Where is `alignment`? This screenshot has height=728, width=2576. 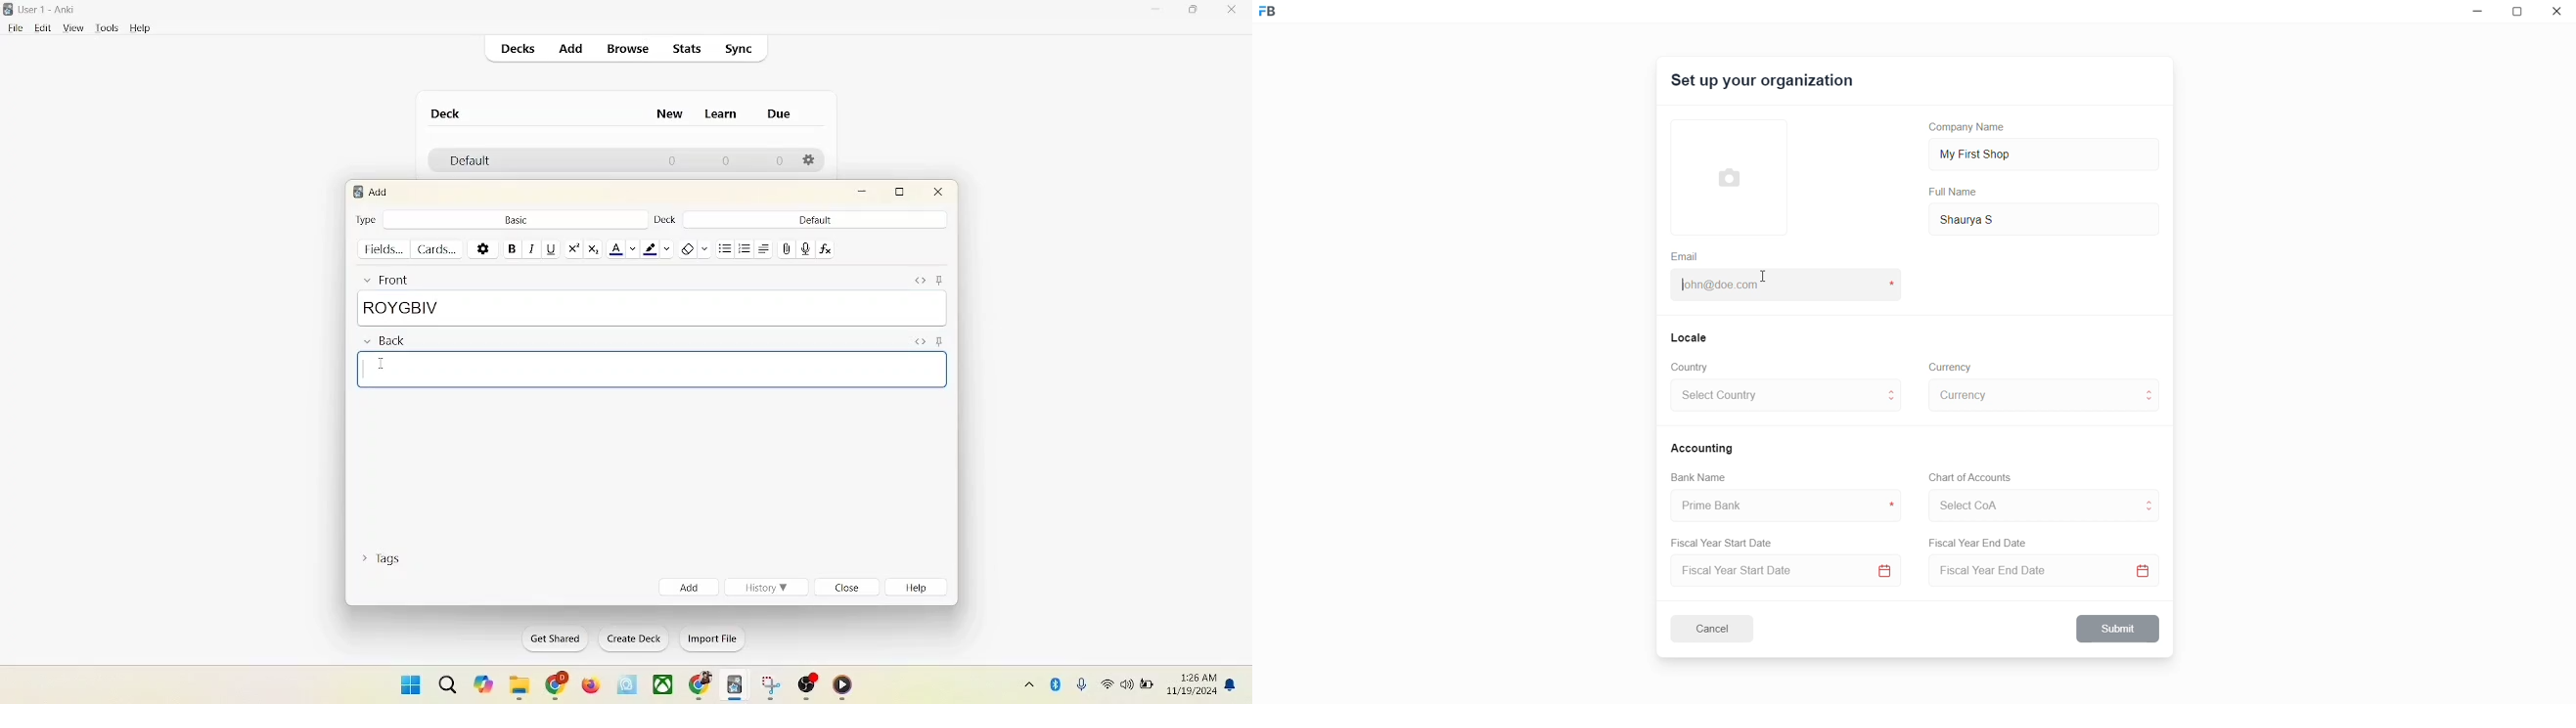
alignment is located at coordinates (766, 248).